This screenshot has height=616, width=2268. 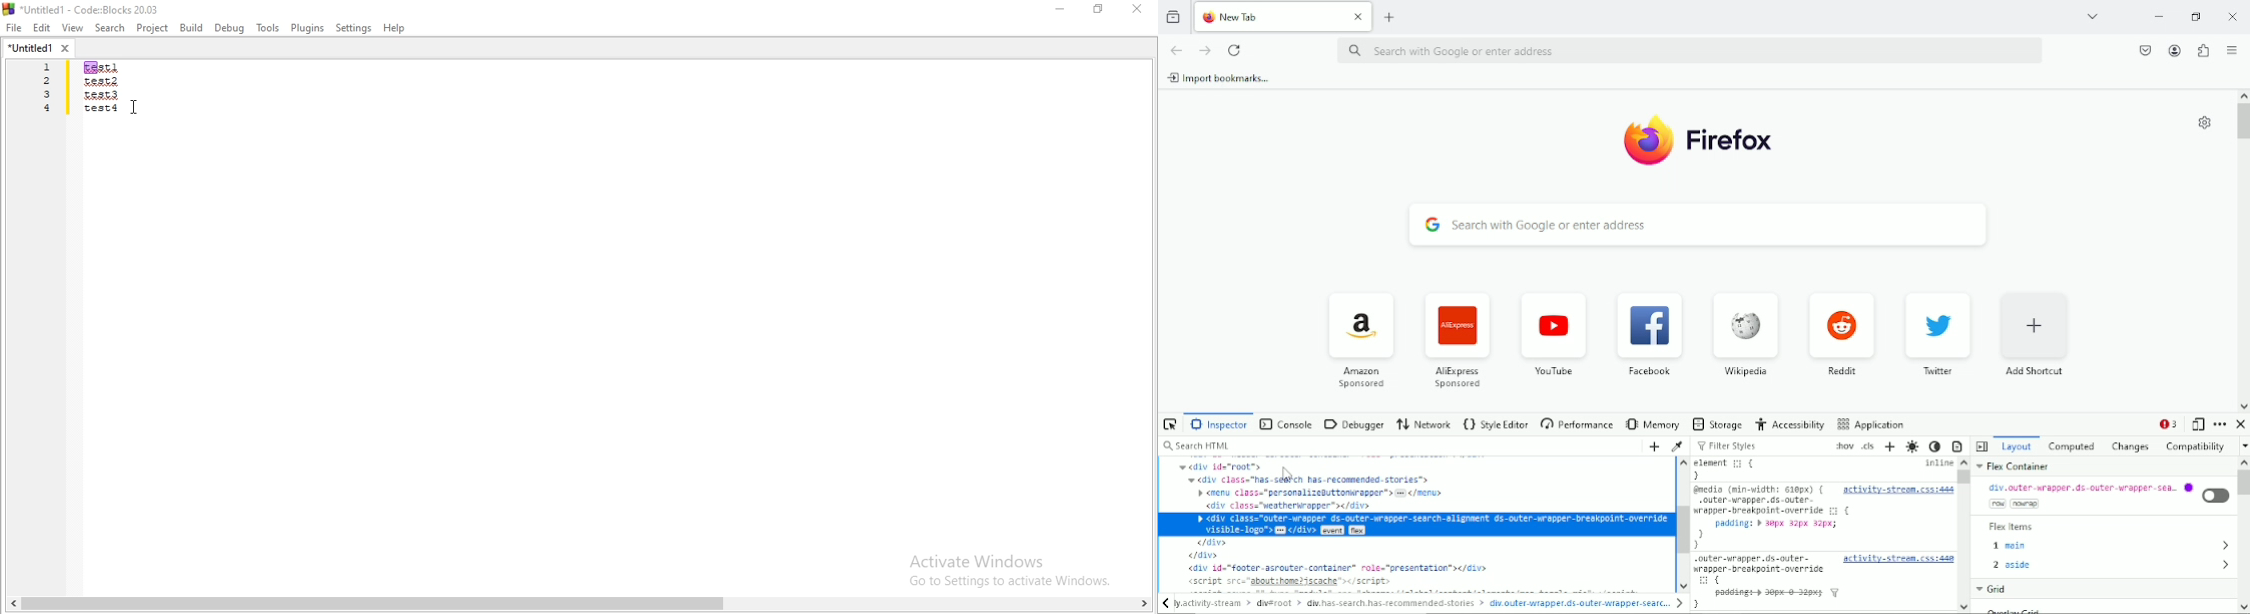 What do you see at coordinates (2111, 566) in the screenshot?
I see `2 asside` at bounding box center [2111, 566].